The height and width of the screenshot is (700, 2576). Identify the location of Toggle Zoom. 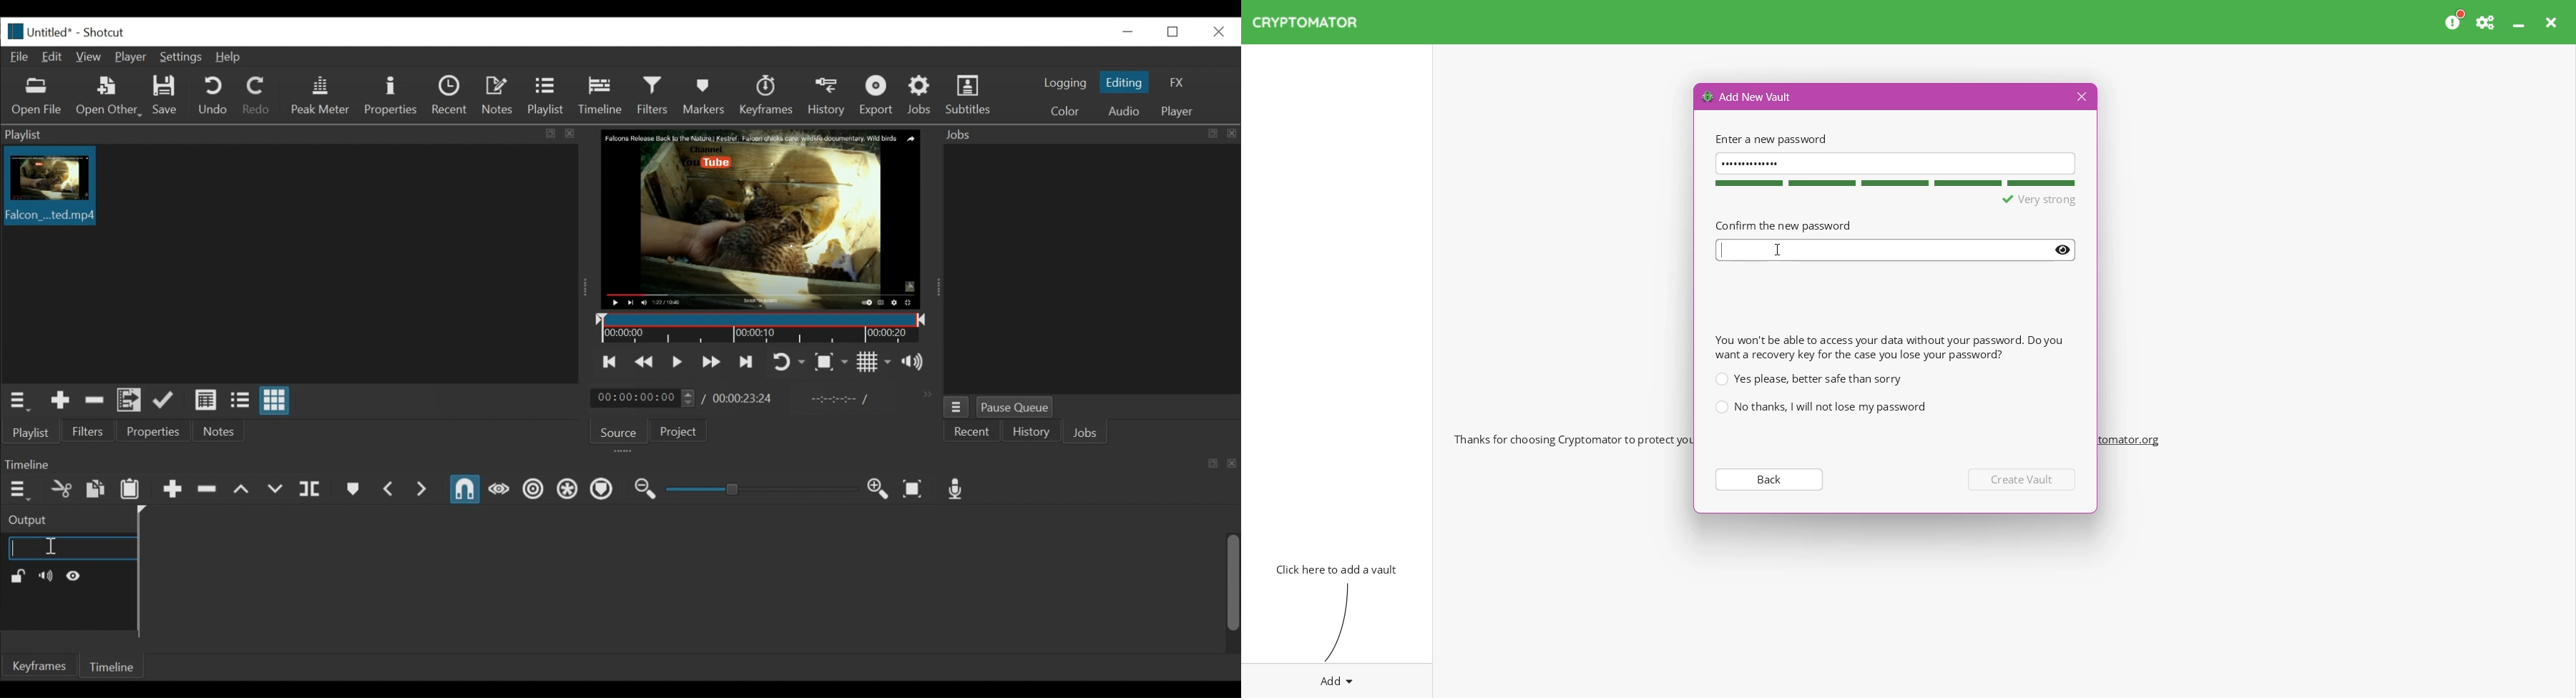
(832, 361).